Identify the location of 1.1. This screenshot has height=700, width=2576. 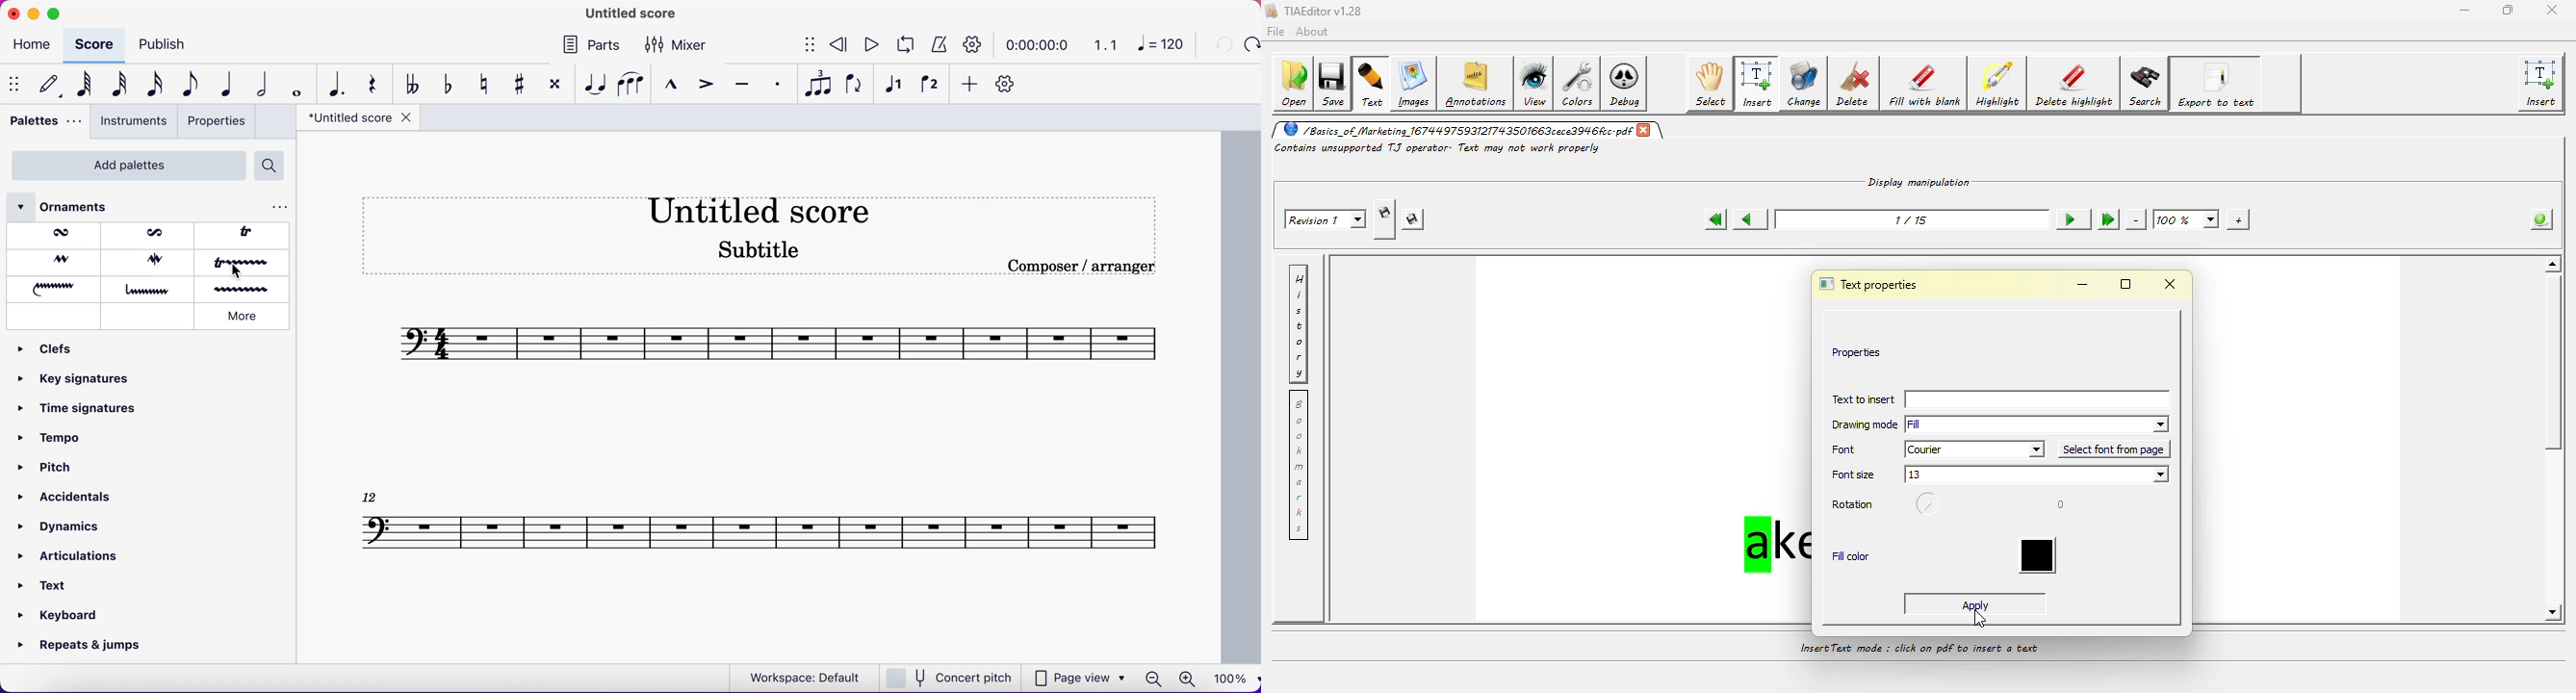
(1107, 44).